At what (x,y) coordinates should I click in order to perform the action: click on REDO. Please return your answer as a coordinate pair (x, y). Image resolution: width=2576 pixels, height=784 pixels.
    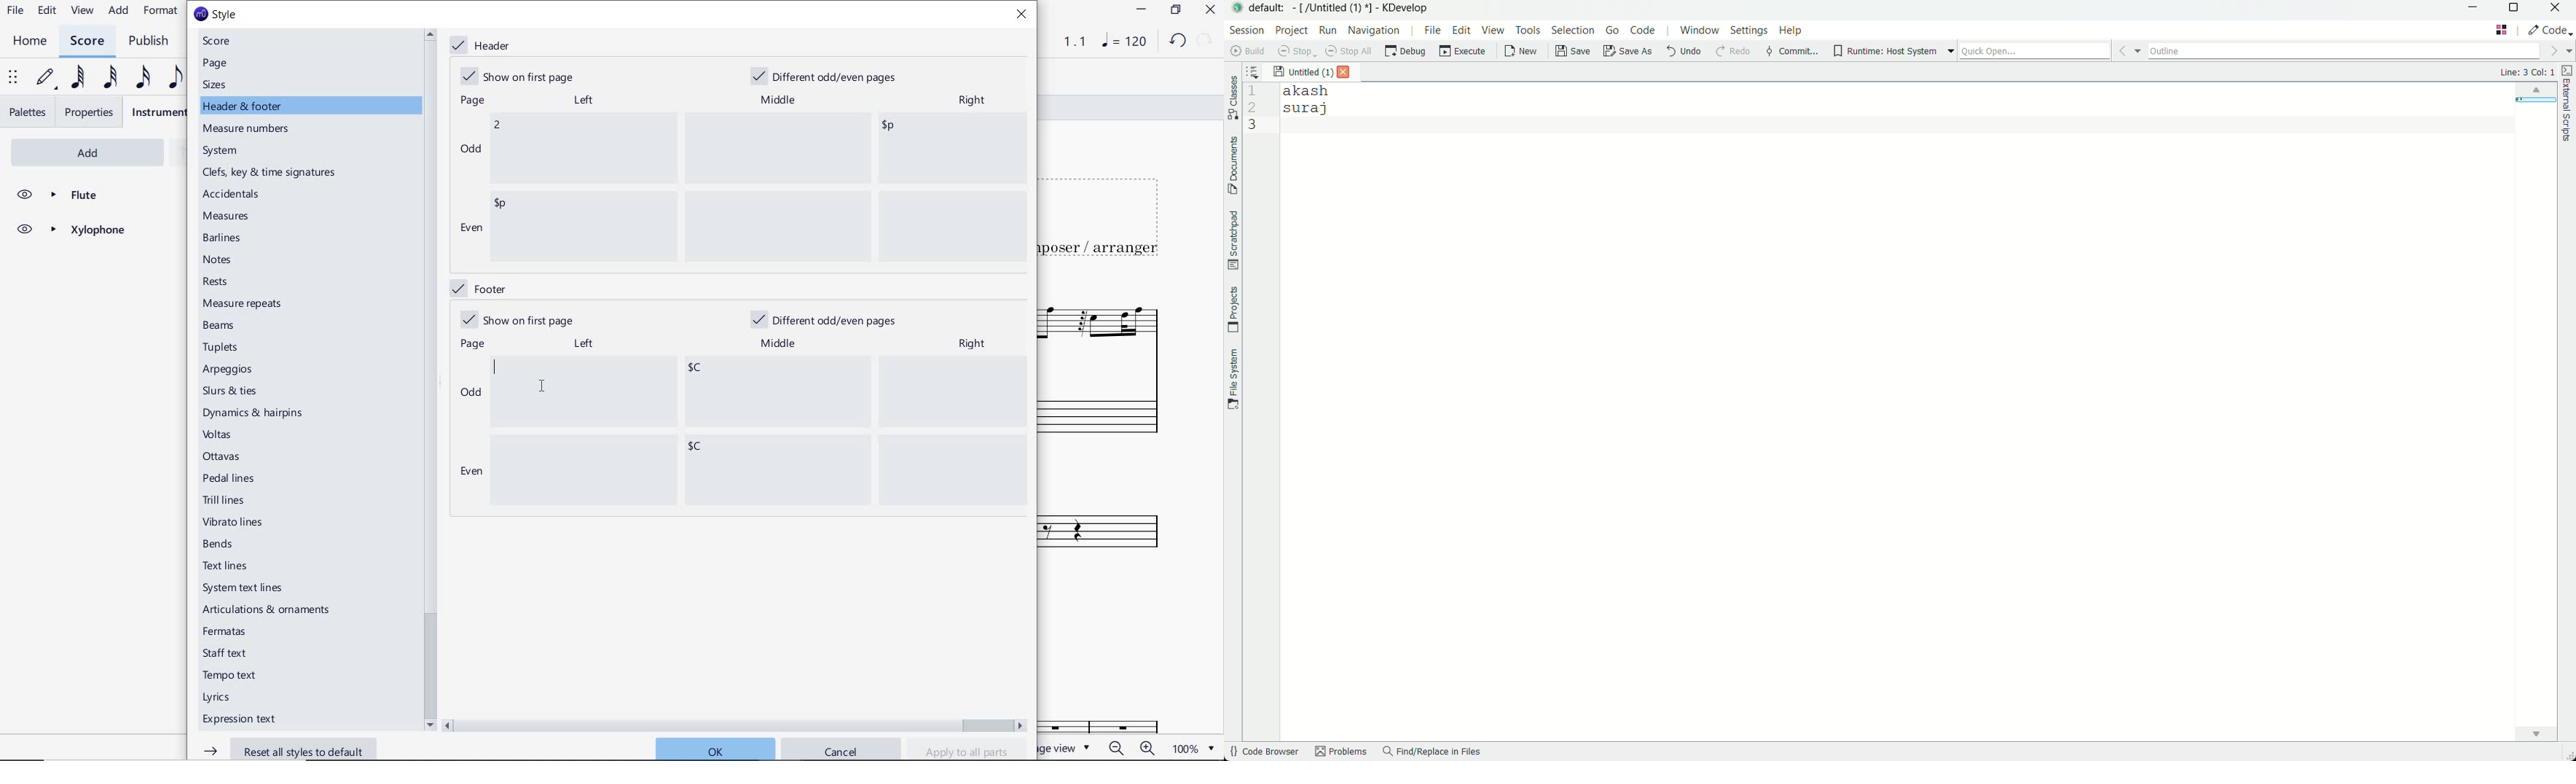
    Looking at the image, I should click on (1205, 41).